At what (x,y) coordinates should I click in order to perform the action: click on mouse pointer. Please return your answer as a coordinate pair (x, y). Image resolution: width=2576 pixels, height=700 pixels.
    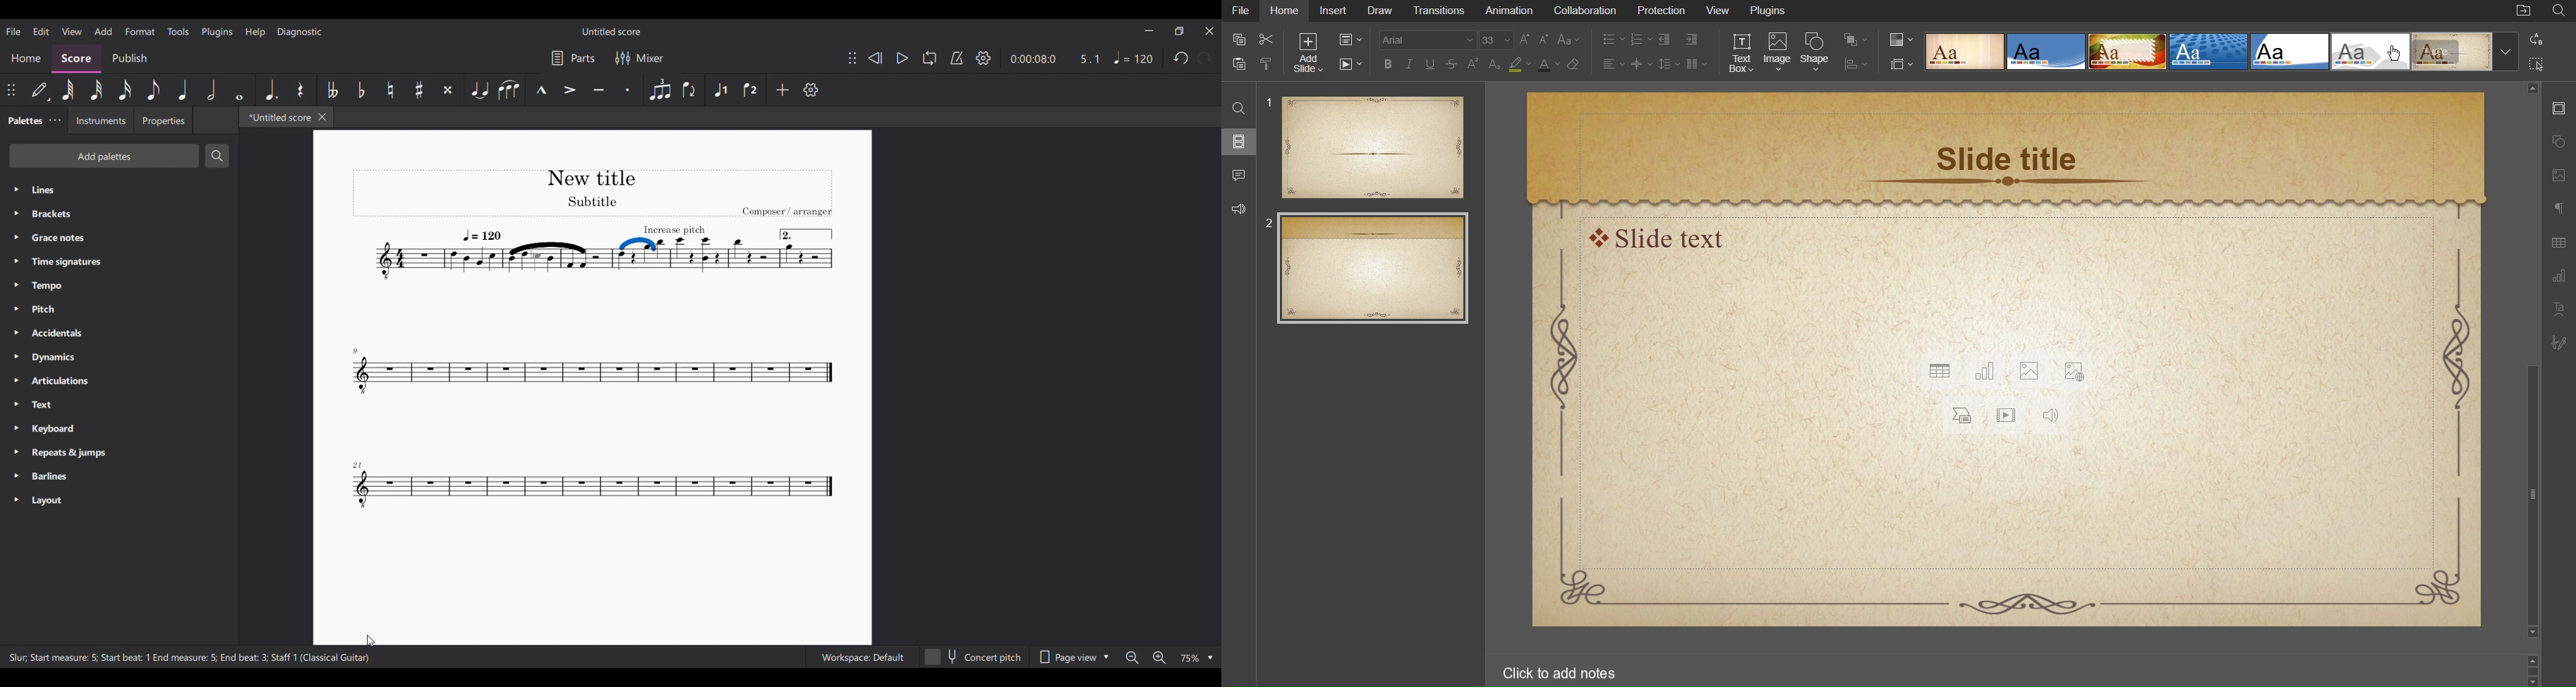
    Looking at the image, I should click on (2398, 54).